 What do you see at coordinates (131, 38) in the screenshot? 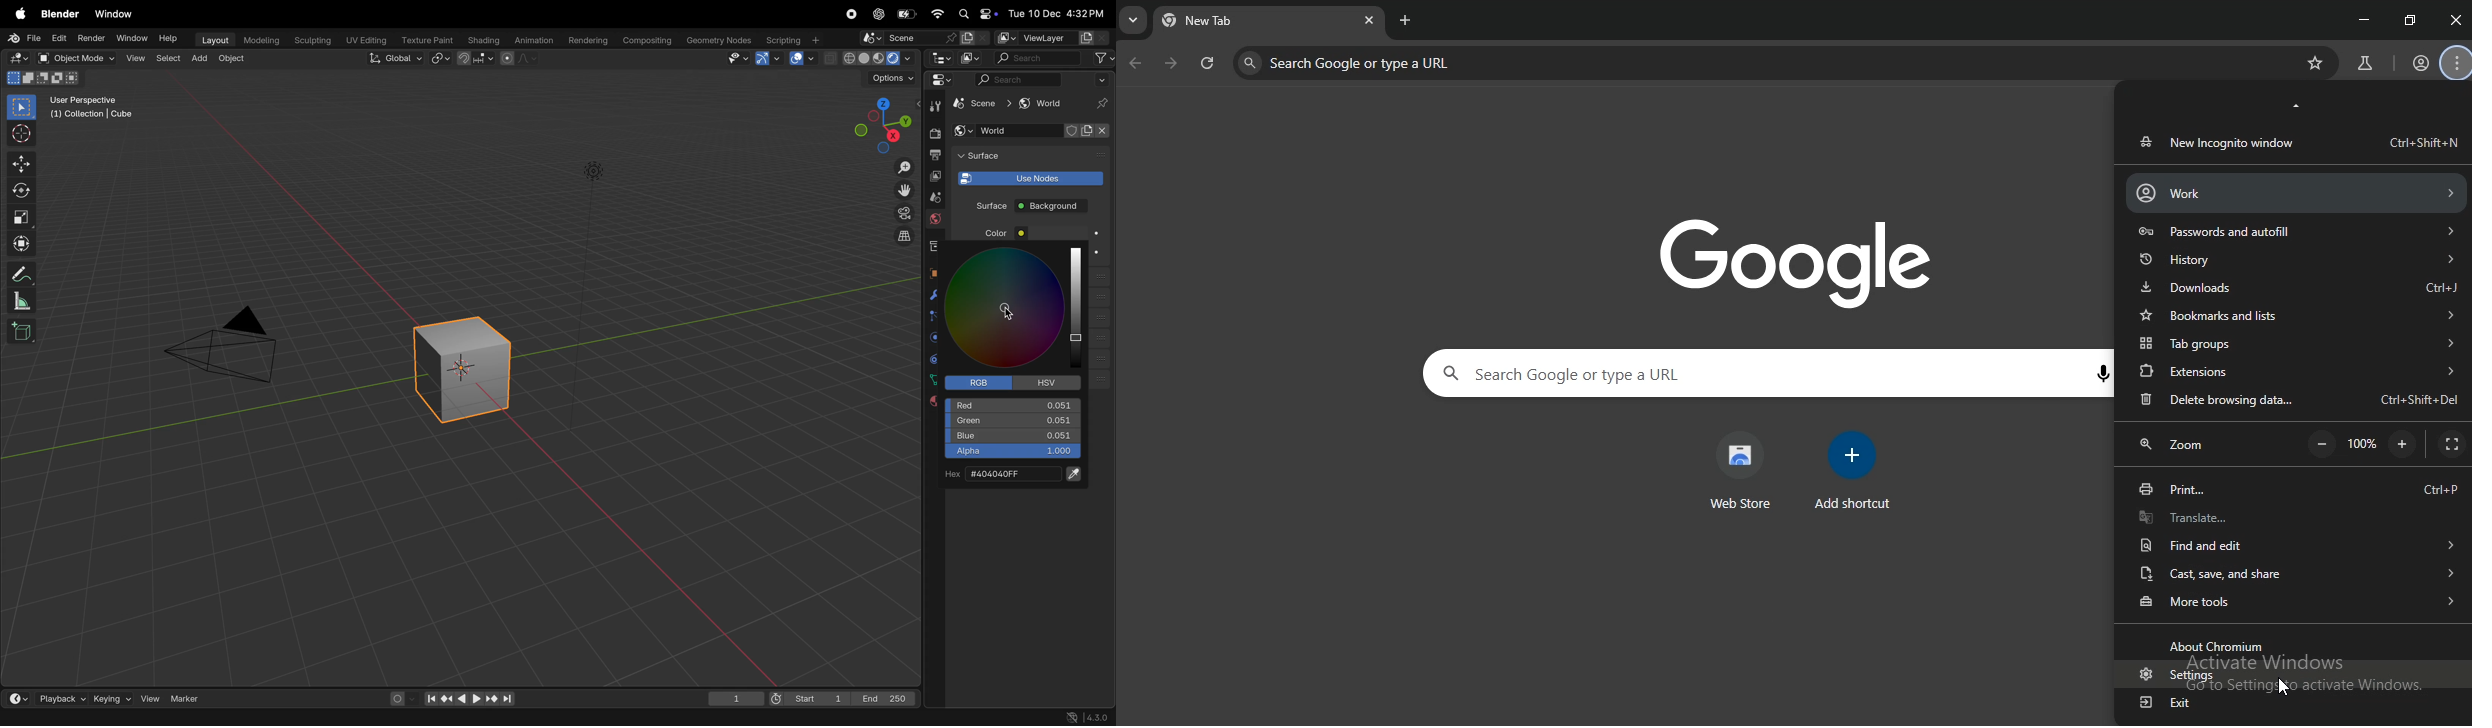
I see `Window` at bounding box center [131, 38].